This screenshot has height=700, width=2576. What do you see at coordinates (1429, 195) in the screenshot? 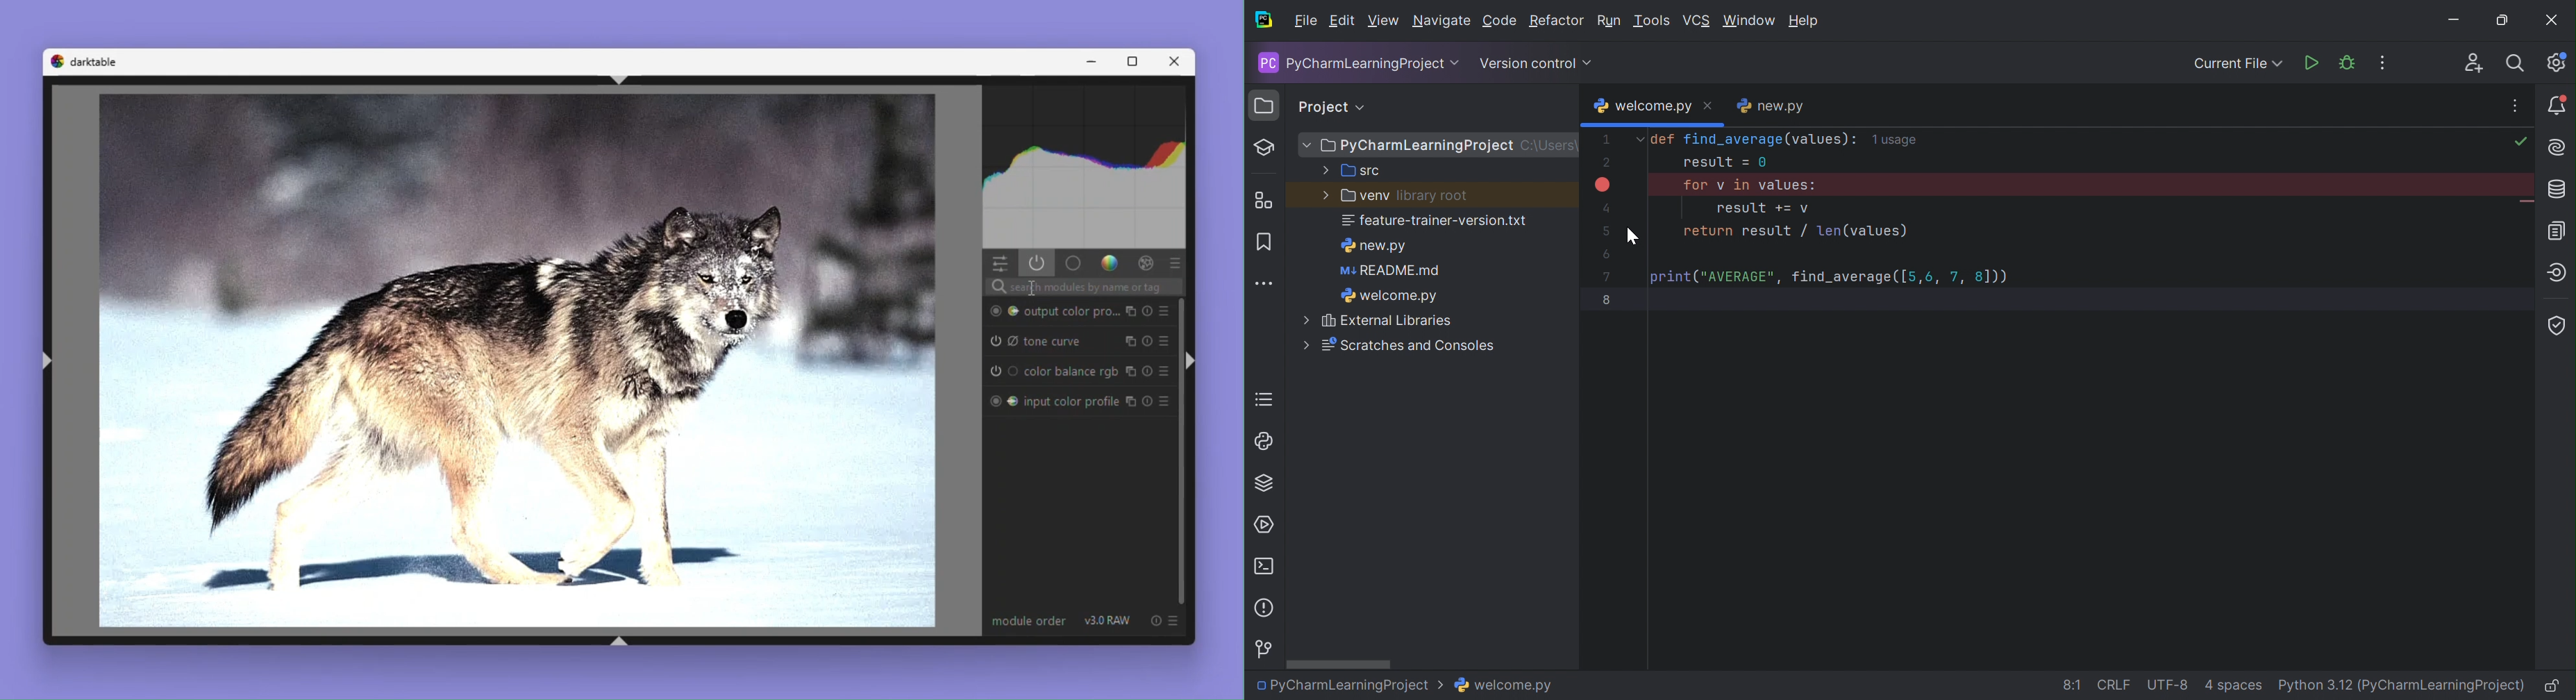
I see `library root` at bounding box center [1429, 195].